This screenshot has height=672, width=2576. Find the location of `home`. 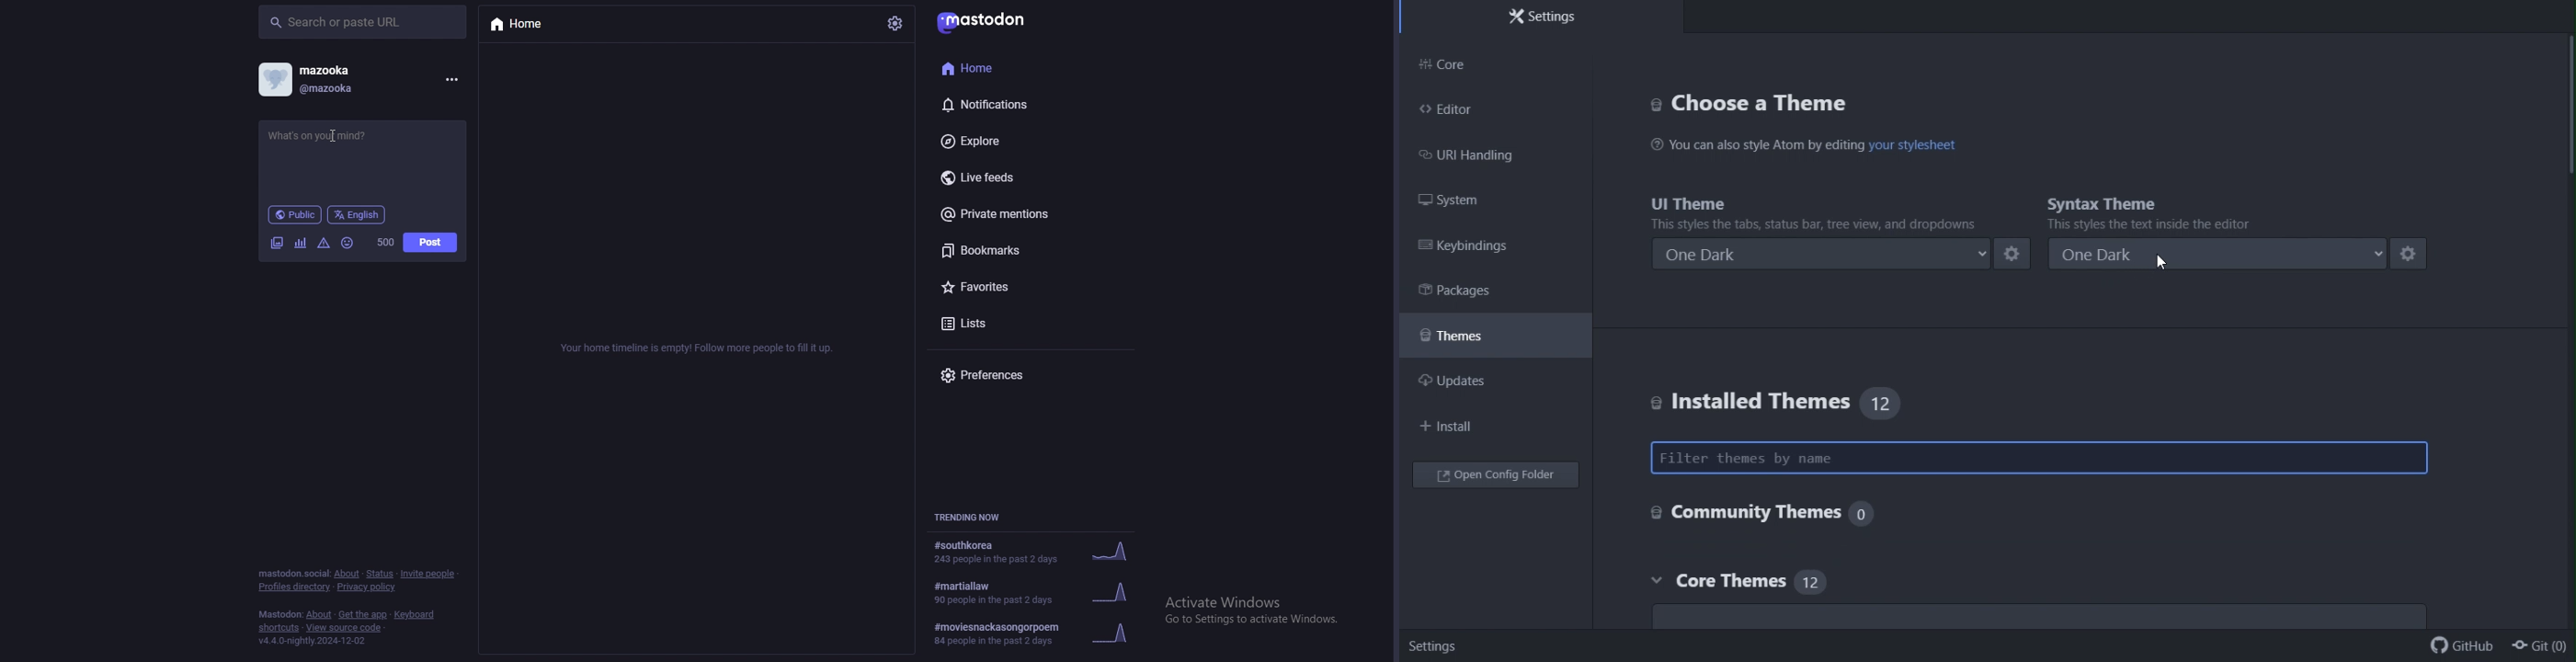

home is located at coordinates (531, 25).